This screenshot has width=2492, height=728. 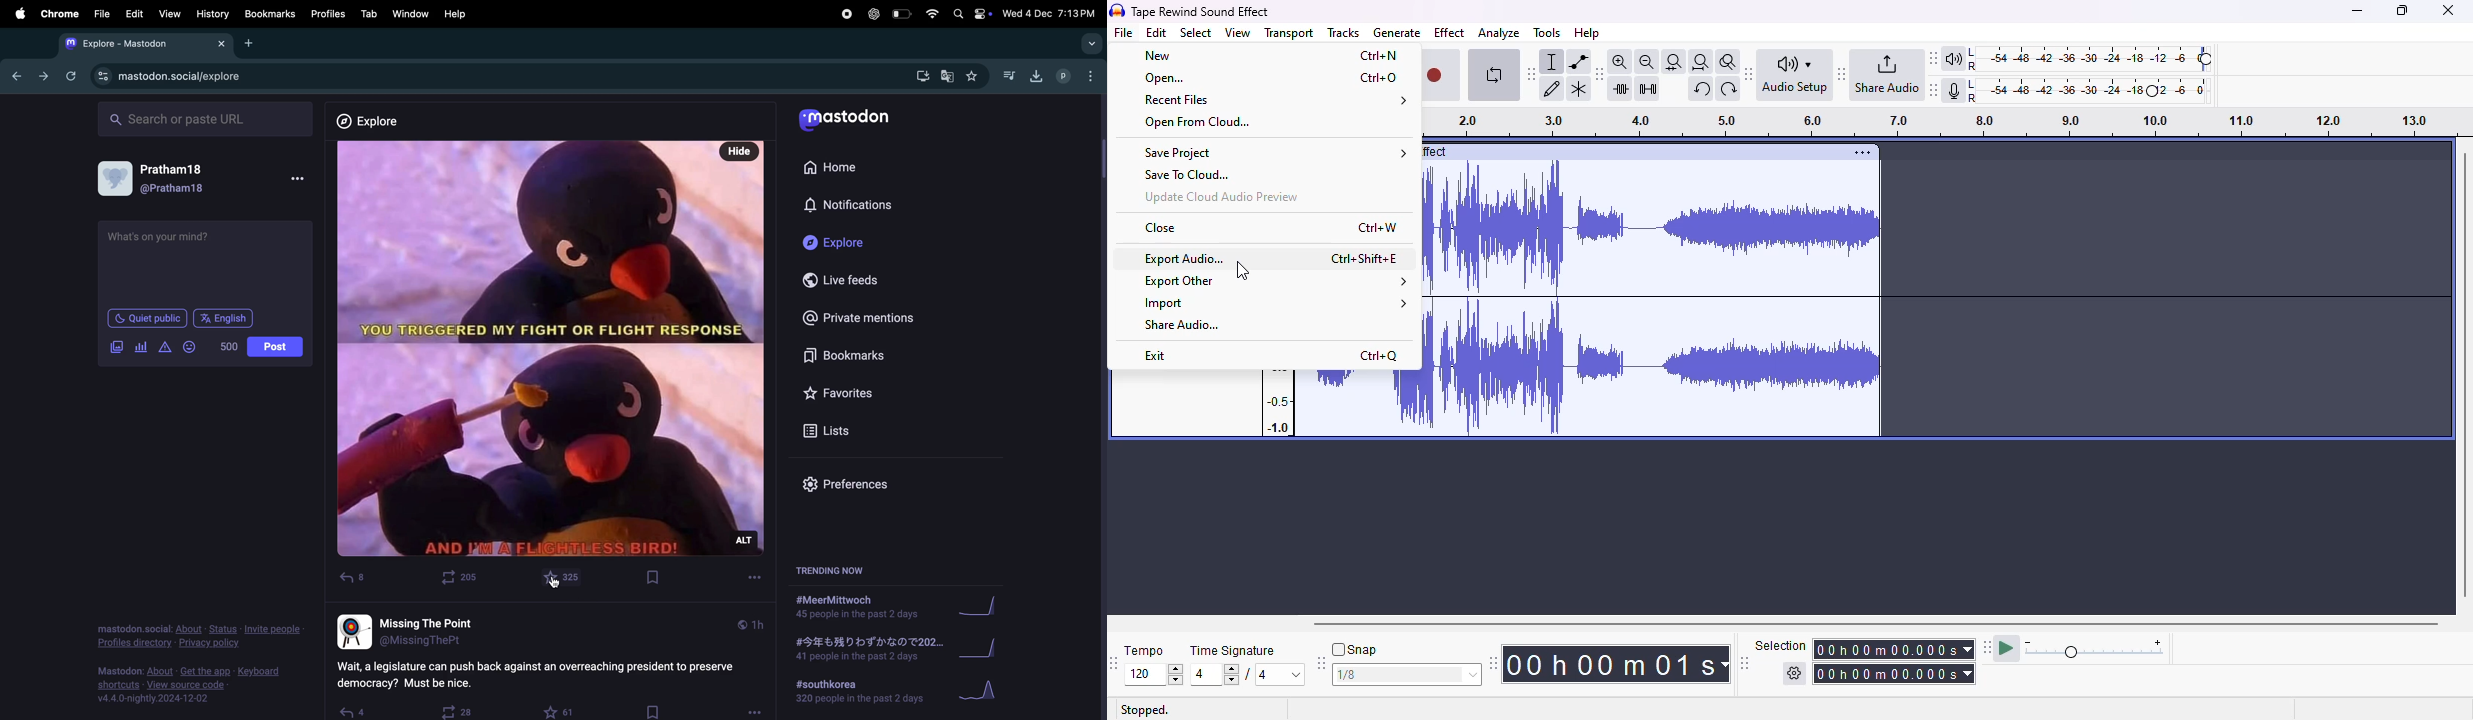 What do you see at coordinates (1674, 61) in the screenshot?
I see `fit selection to width` at bounding box center [1674, 61].